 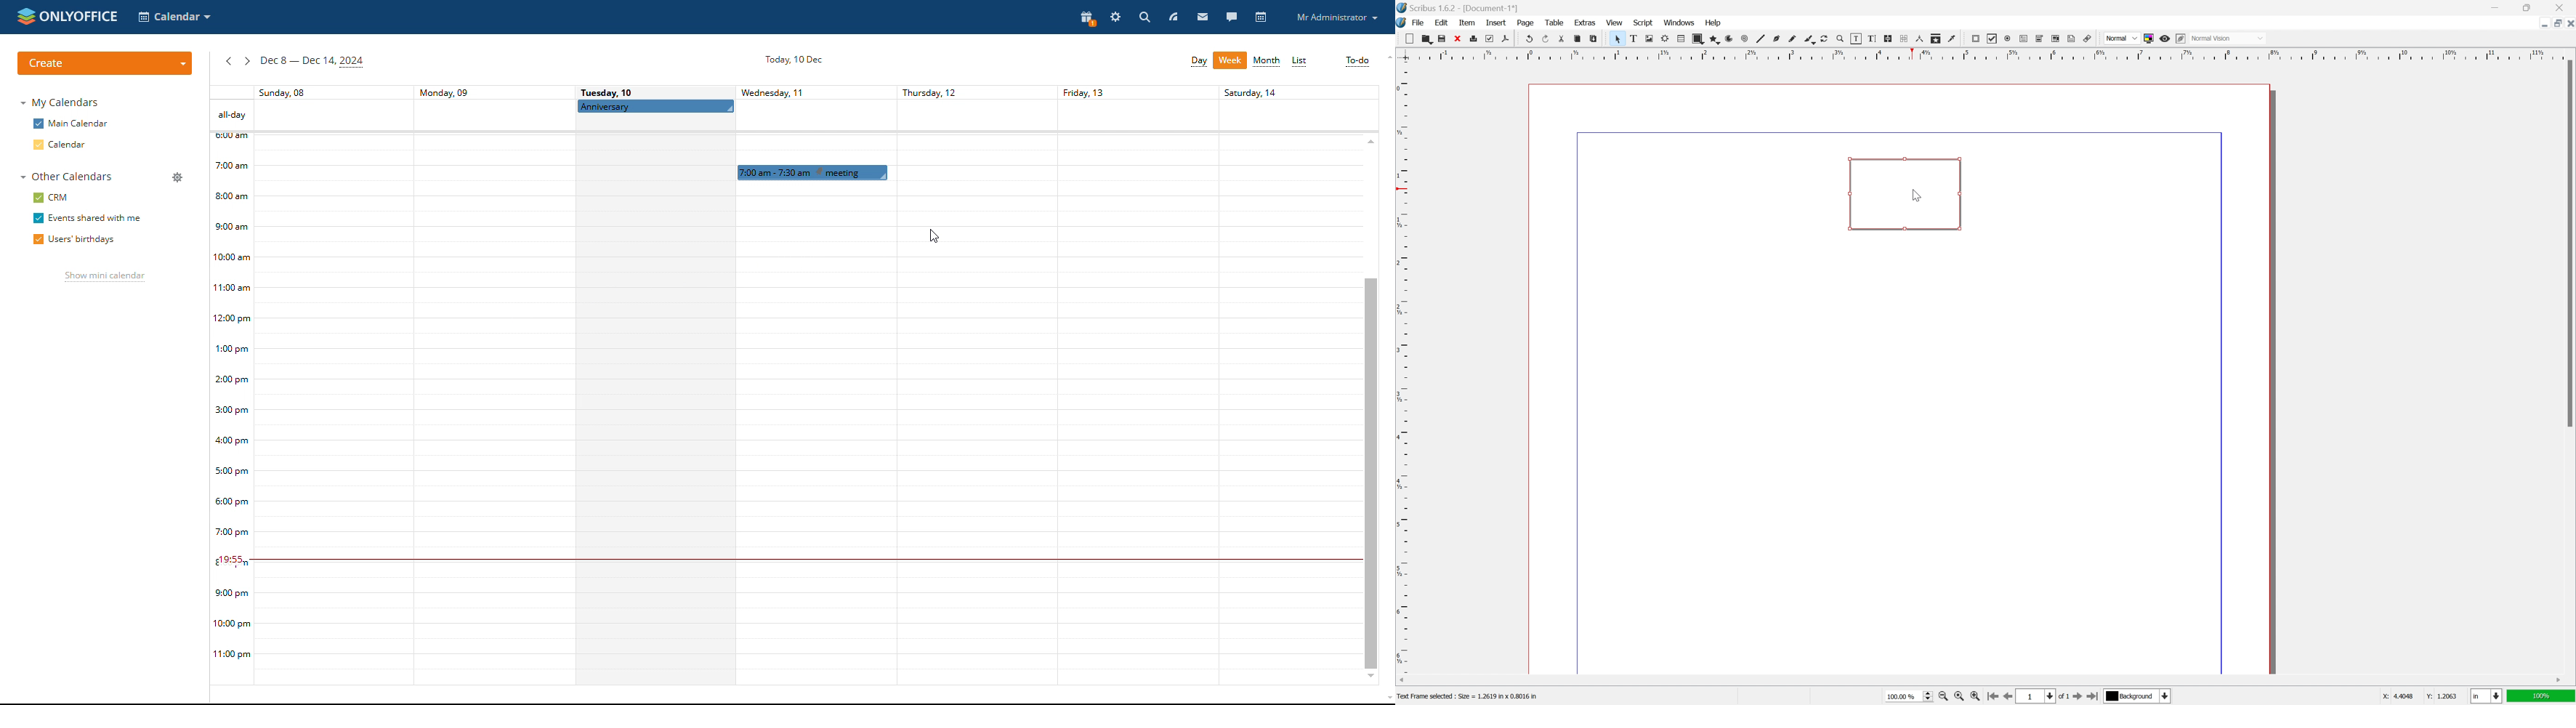 I want to click on ruler, so click(x=1403, y=367).